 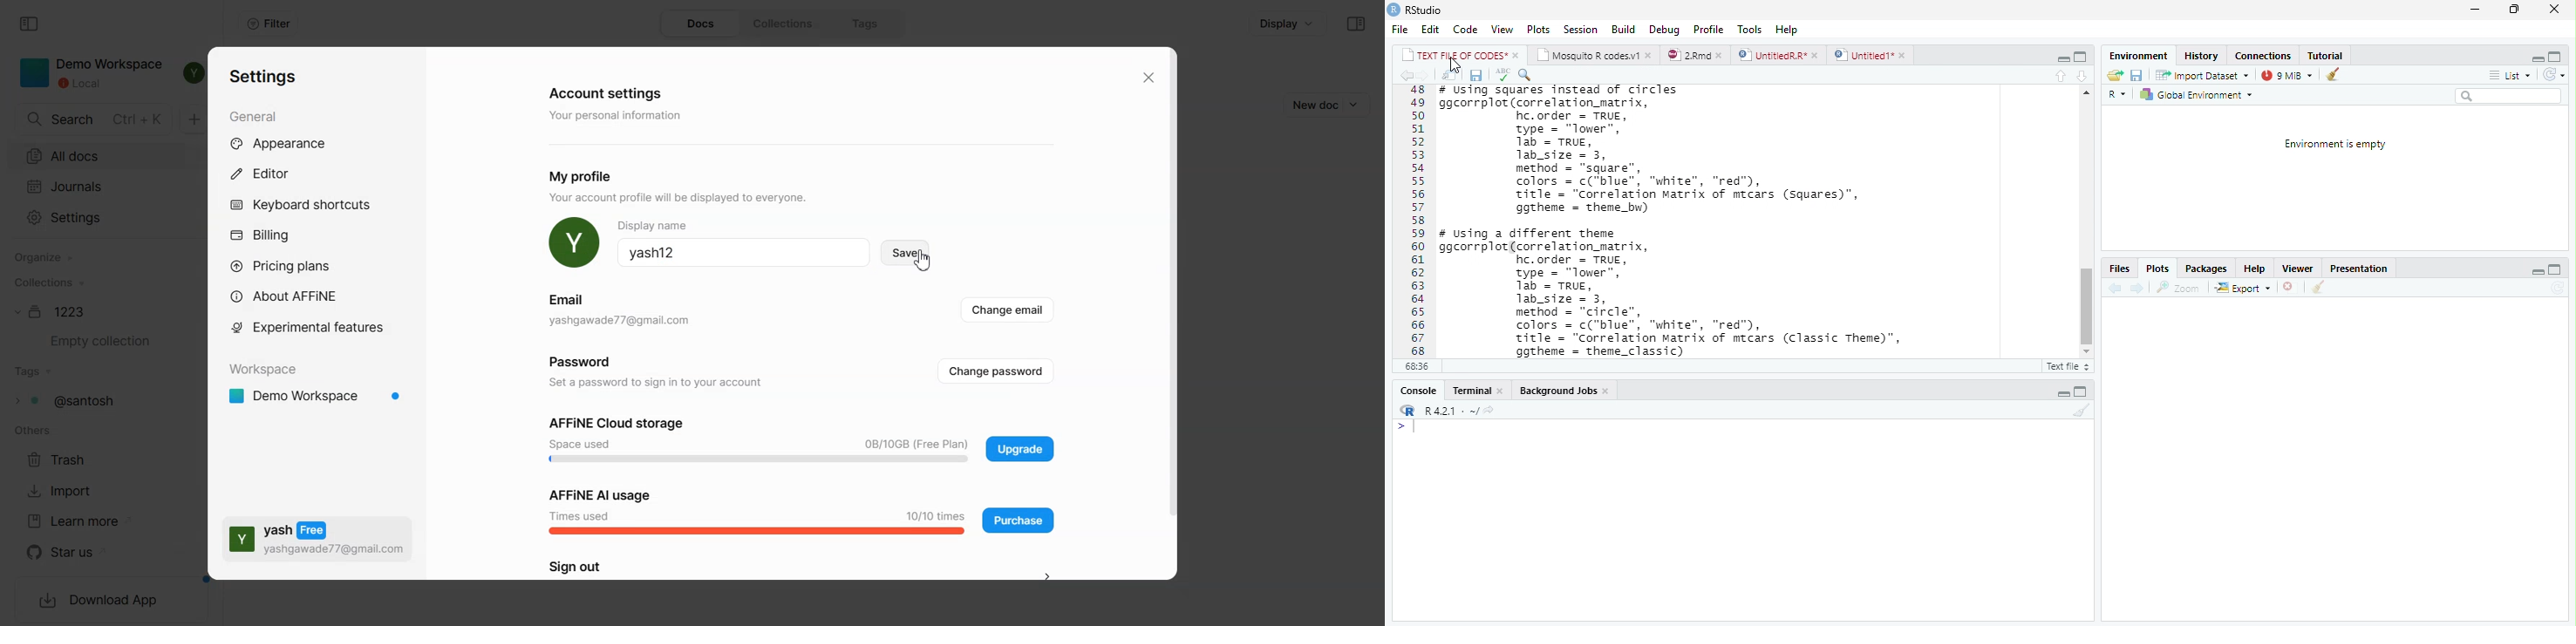 I want to click on save, so click(x=2138, y=76).